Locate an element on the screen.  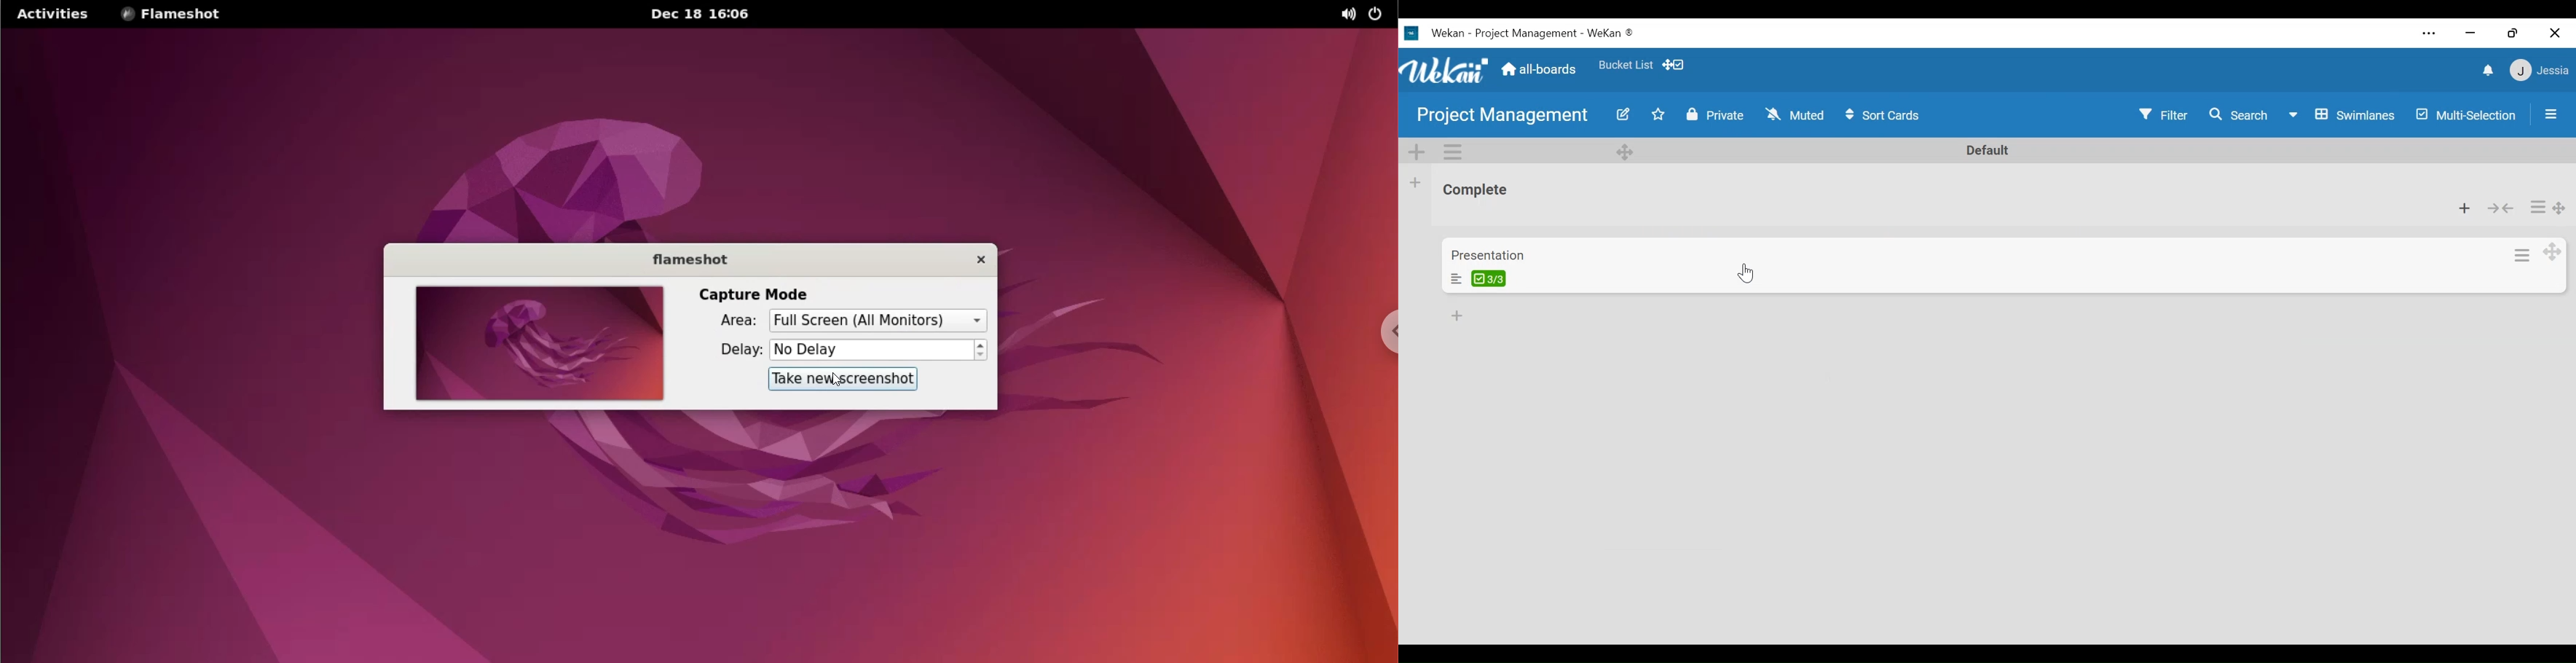
Wekan is located at coordinates (1611, 34).